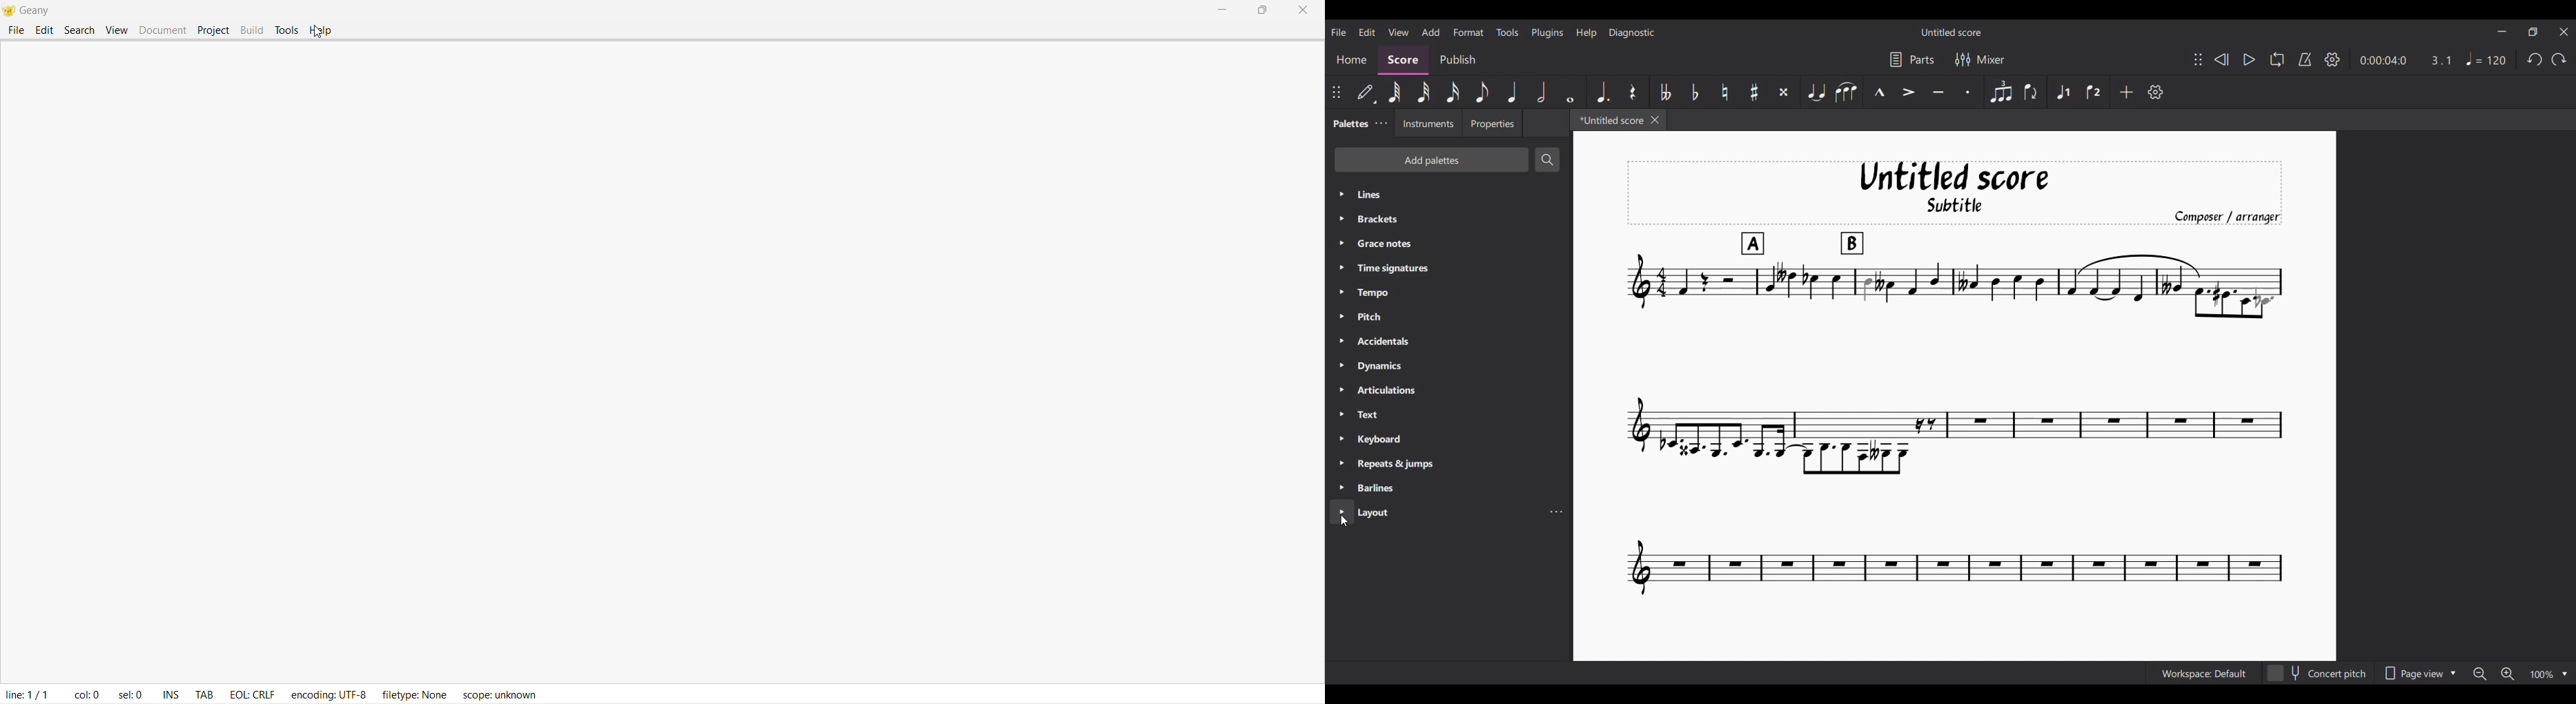 The height and width of the screenshot is (728, 2576). Describe the element at coordinates (2383, 61) in the screenshot. I see `0:00:04:0` at that location.